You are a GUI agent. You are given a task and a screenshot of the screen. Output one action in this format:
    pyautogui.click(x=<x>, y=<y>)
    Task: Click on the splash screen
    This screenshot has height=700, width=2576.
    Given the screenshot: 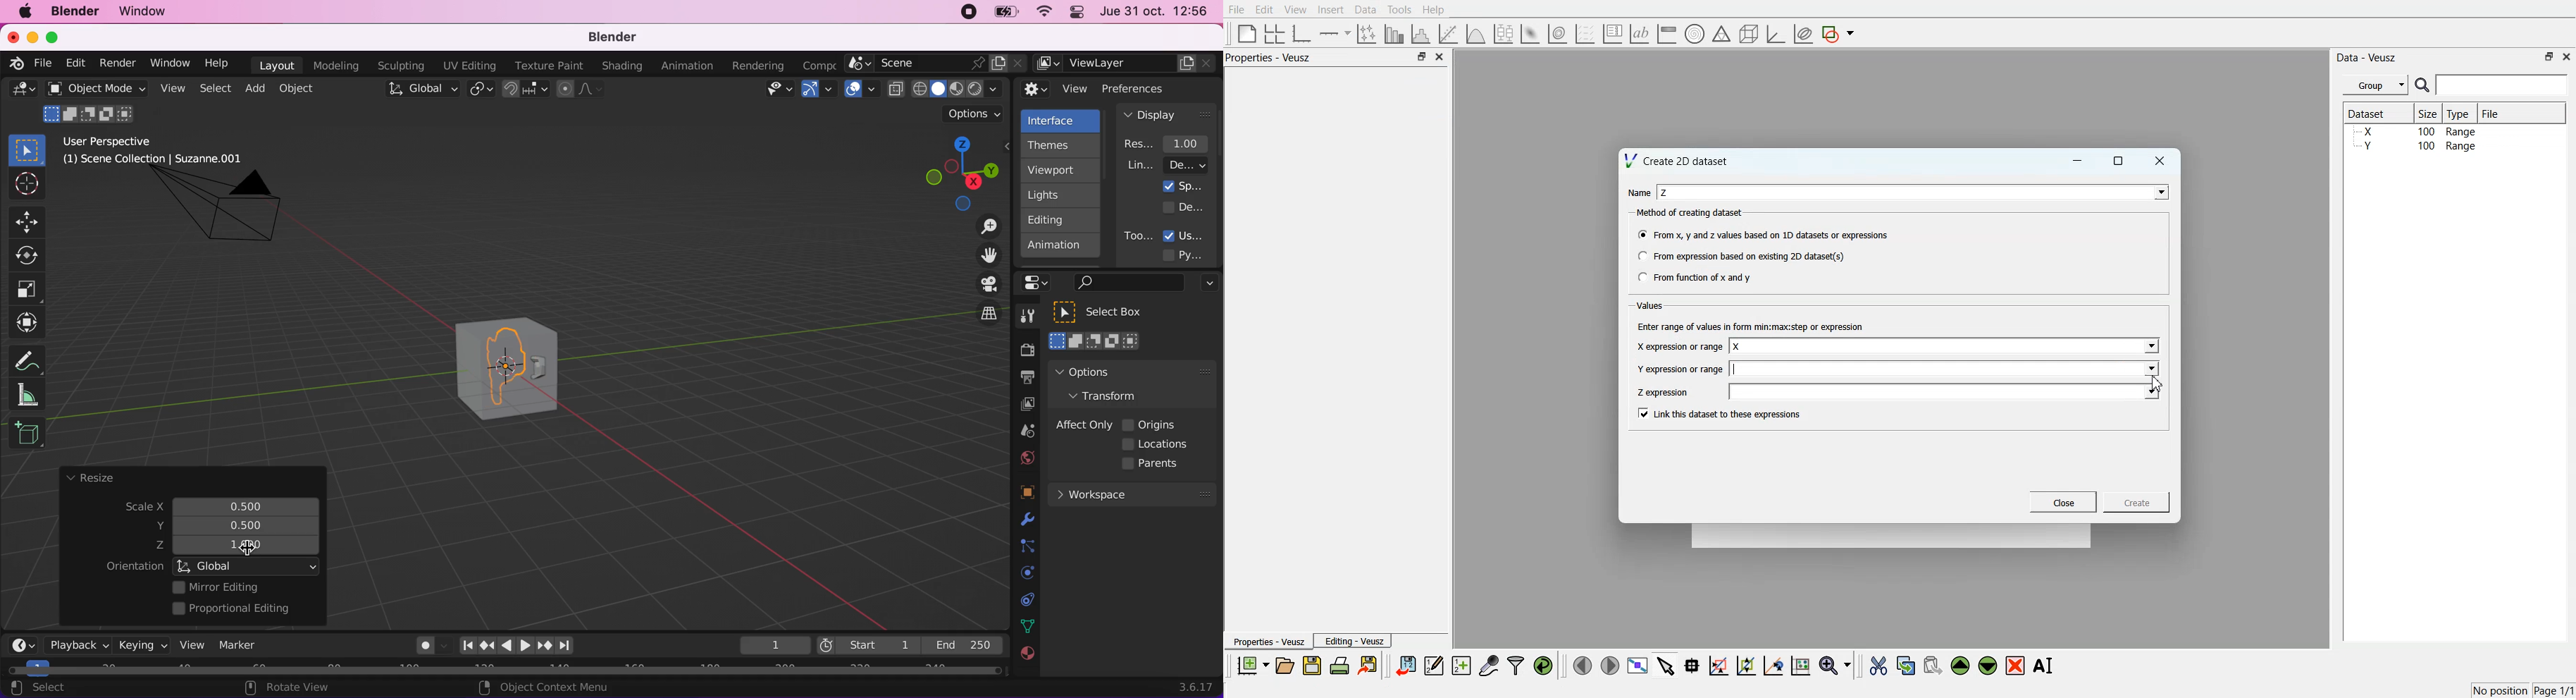 What is the action you would take?
    pyautogui.click(x=1184, y=186)
    